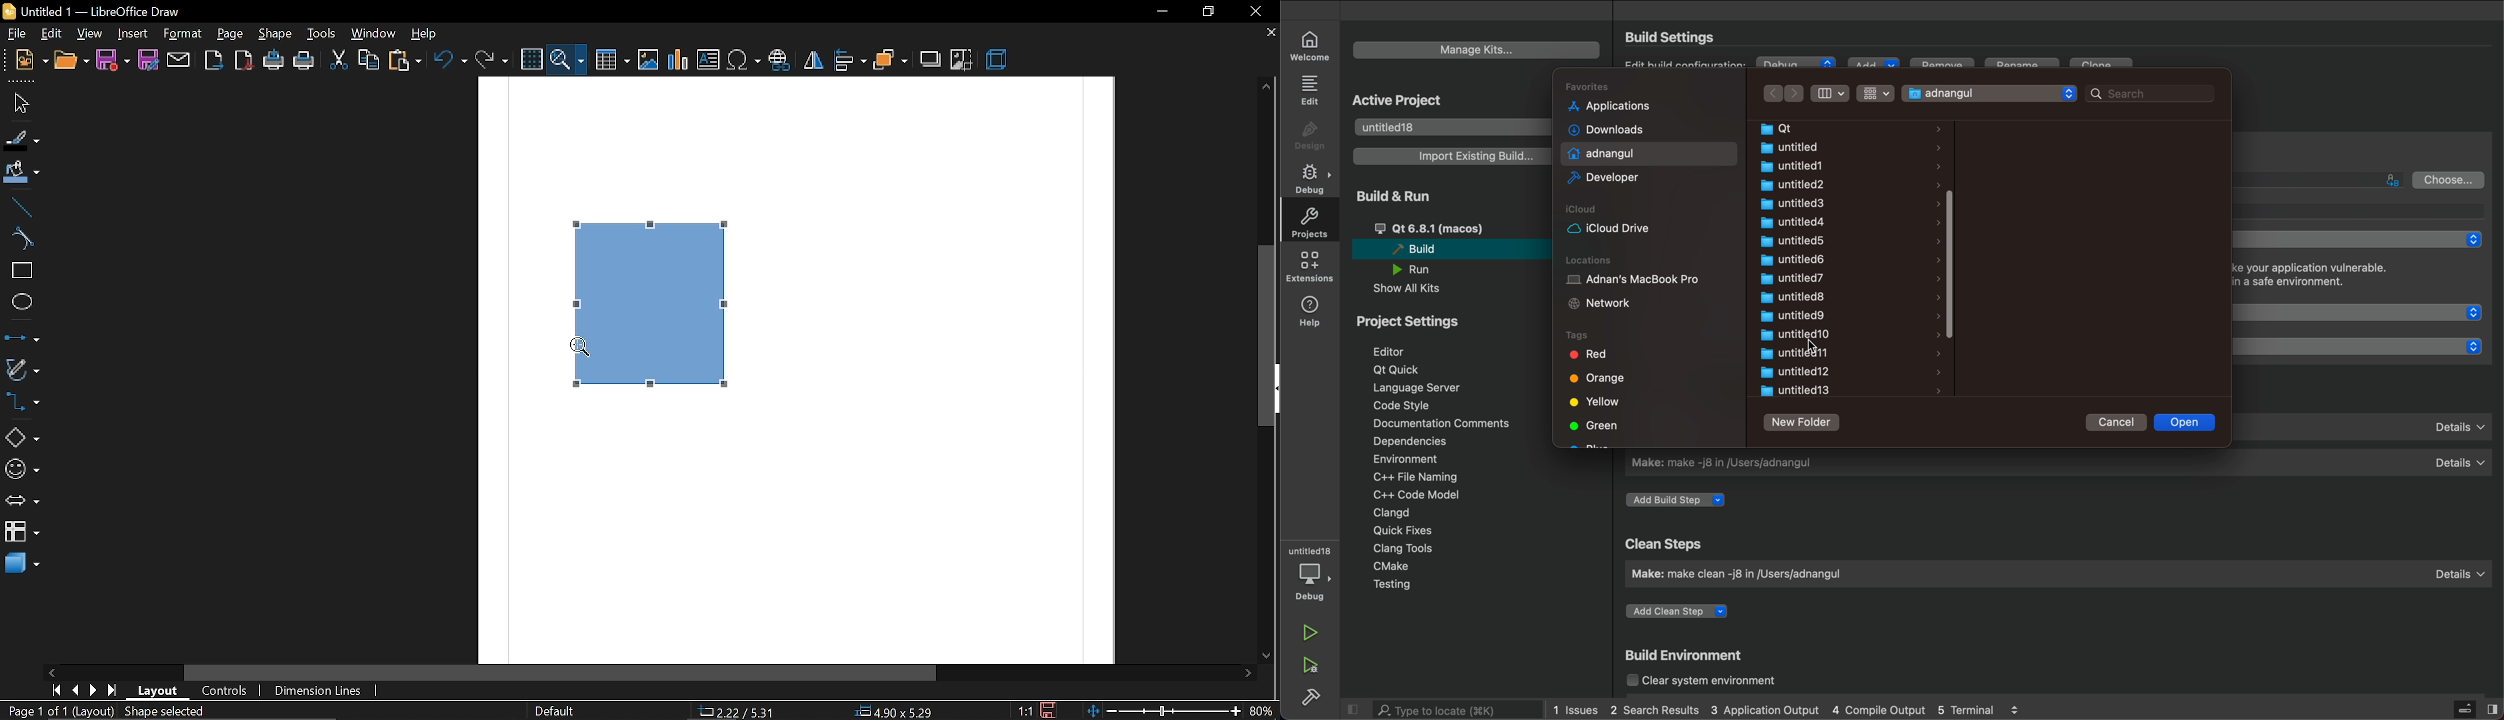  I want to click on projects, so click(1309, 225).